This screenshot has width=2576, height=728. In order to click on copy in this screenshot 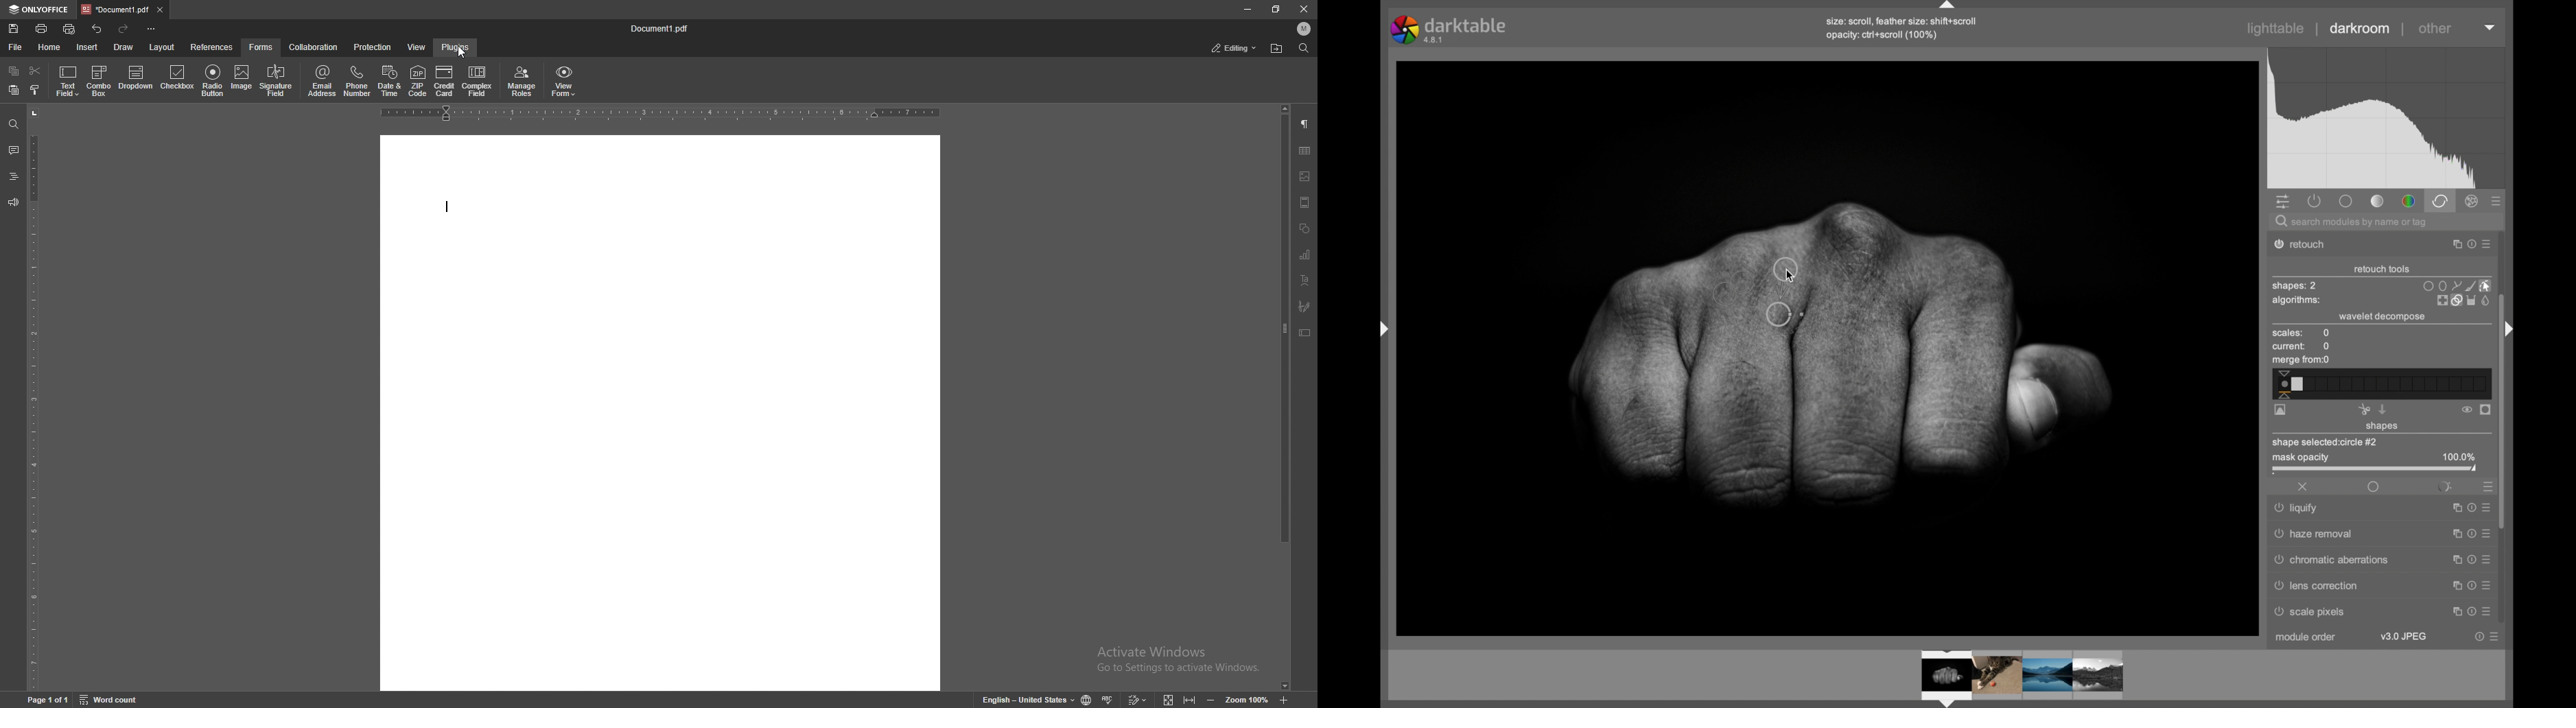, I will do `click(14, 71)`.